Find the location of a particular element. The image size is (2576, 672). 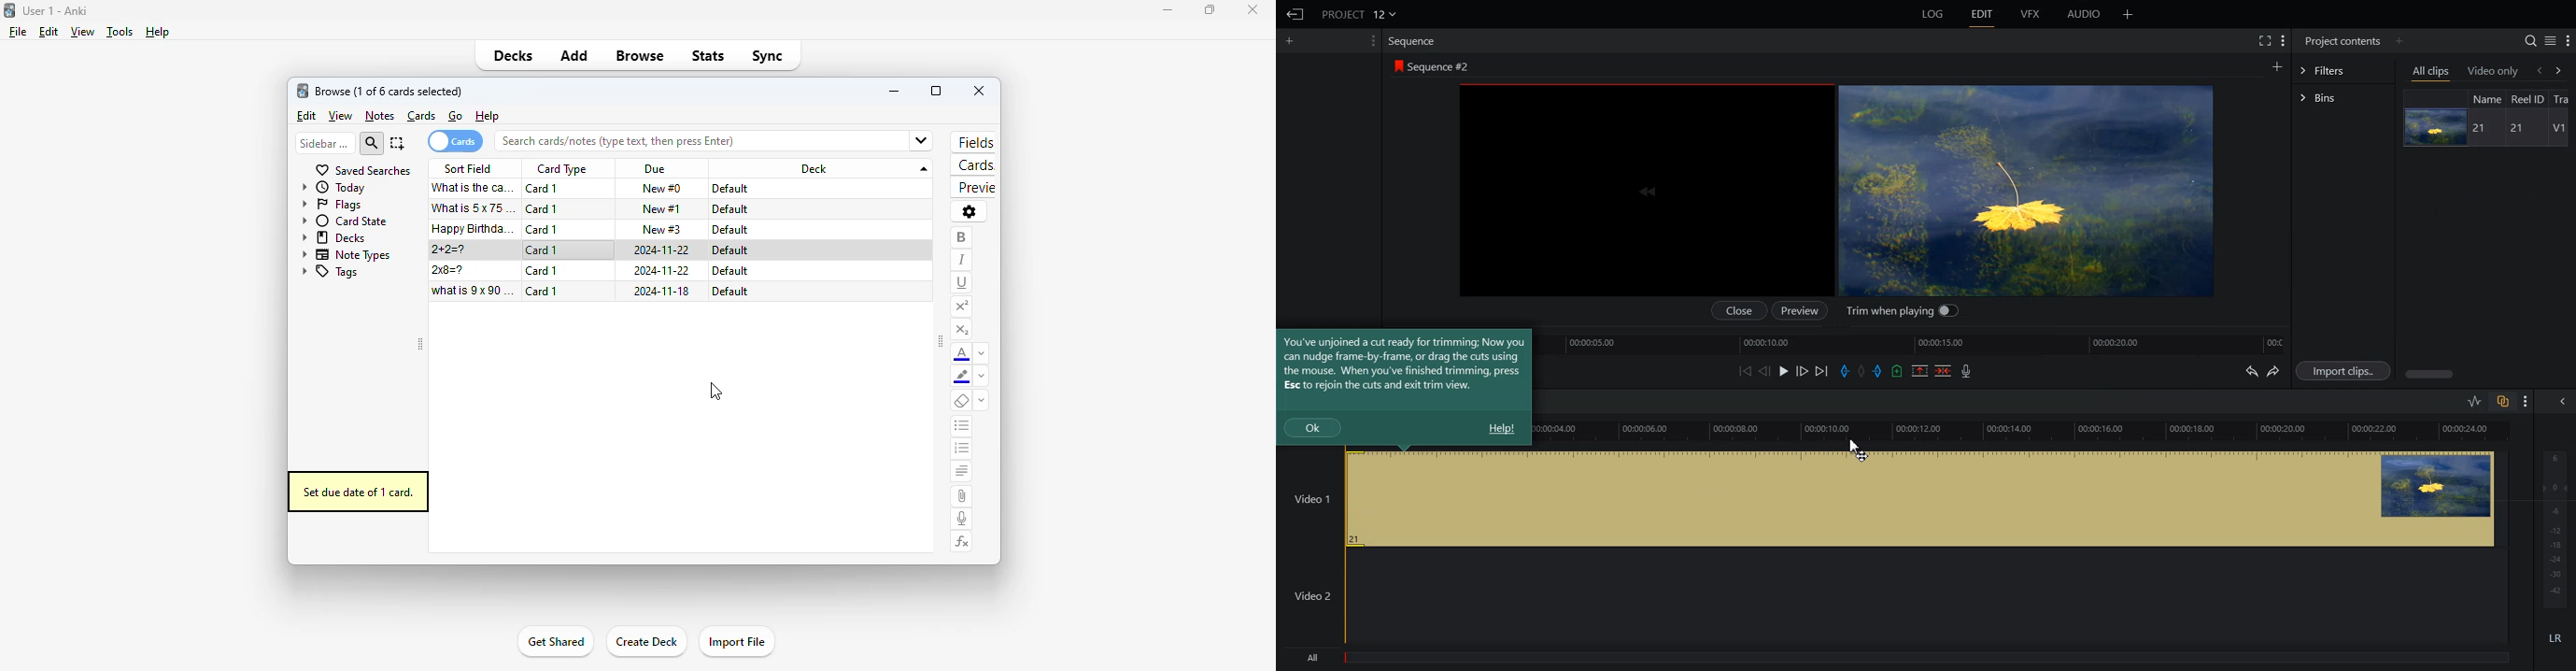

select is located at coordinates (398, 143).